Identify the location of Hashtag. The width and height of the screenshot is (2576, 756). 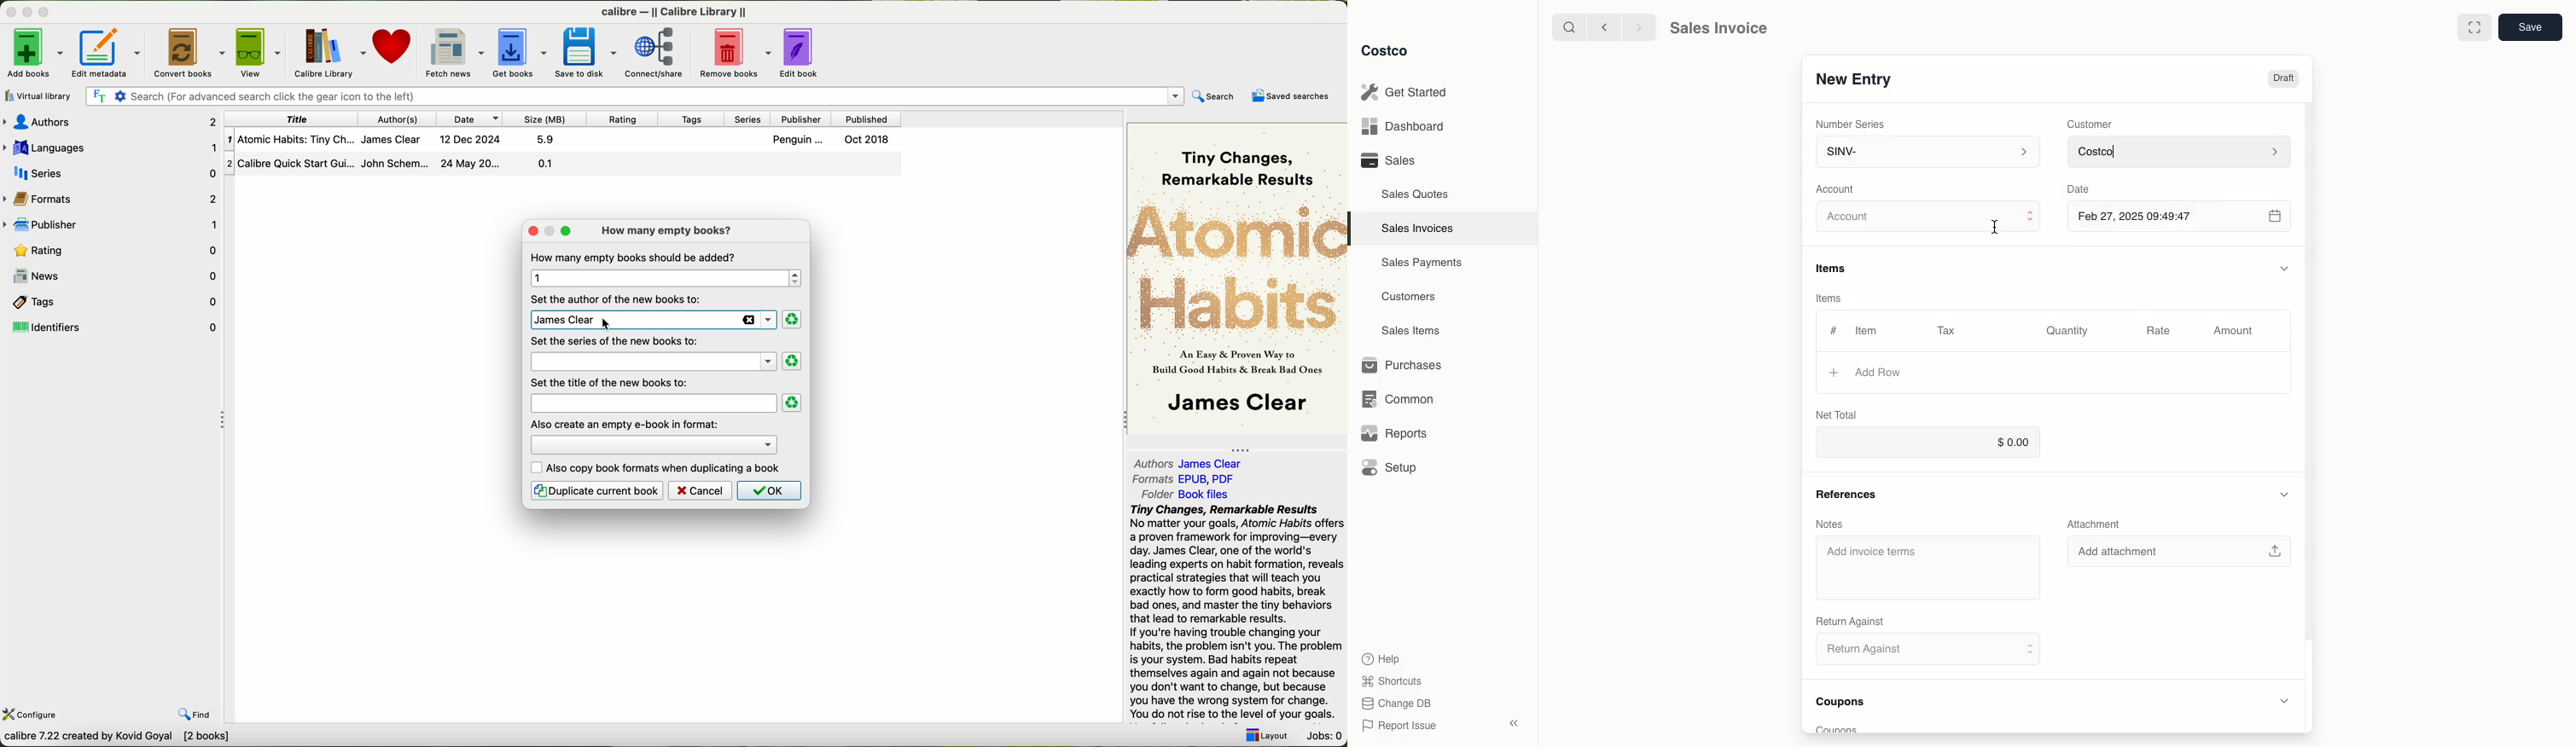
(1833, 331).